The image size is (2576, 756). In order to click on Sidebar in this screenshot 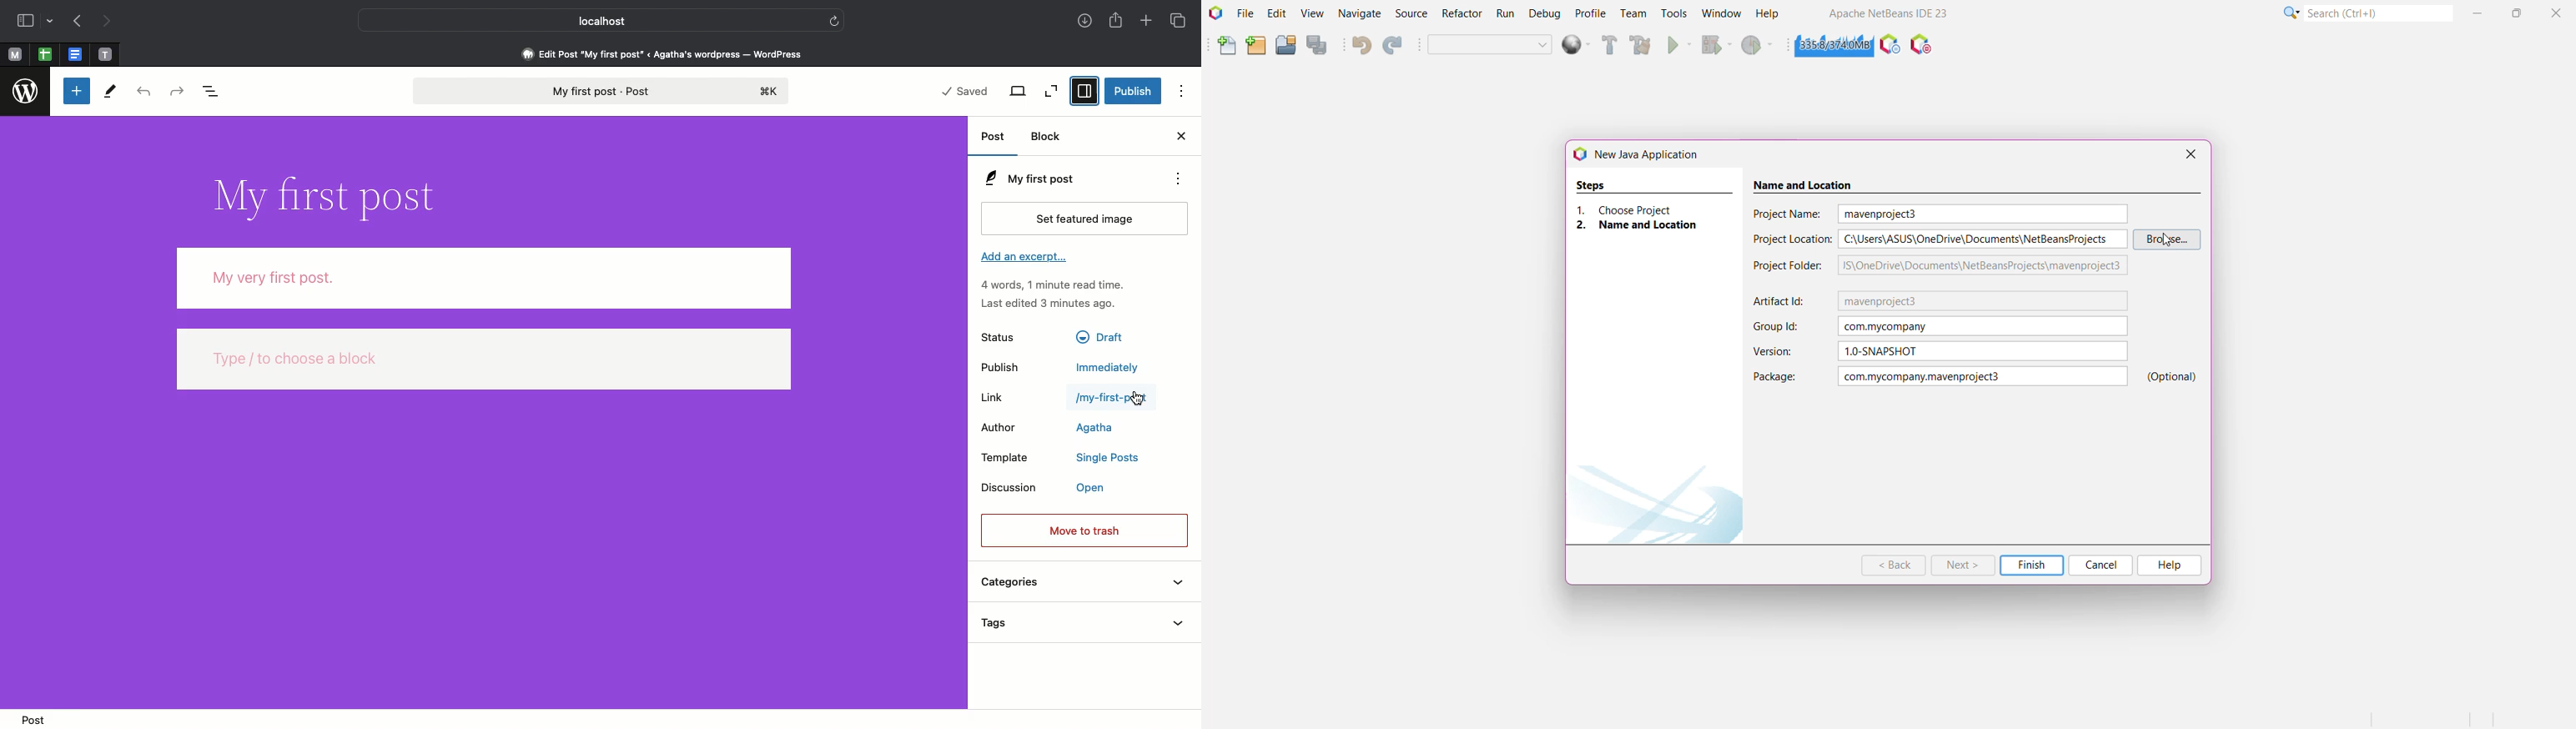, I will do `click(24, 20)`.